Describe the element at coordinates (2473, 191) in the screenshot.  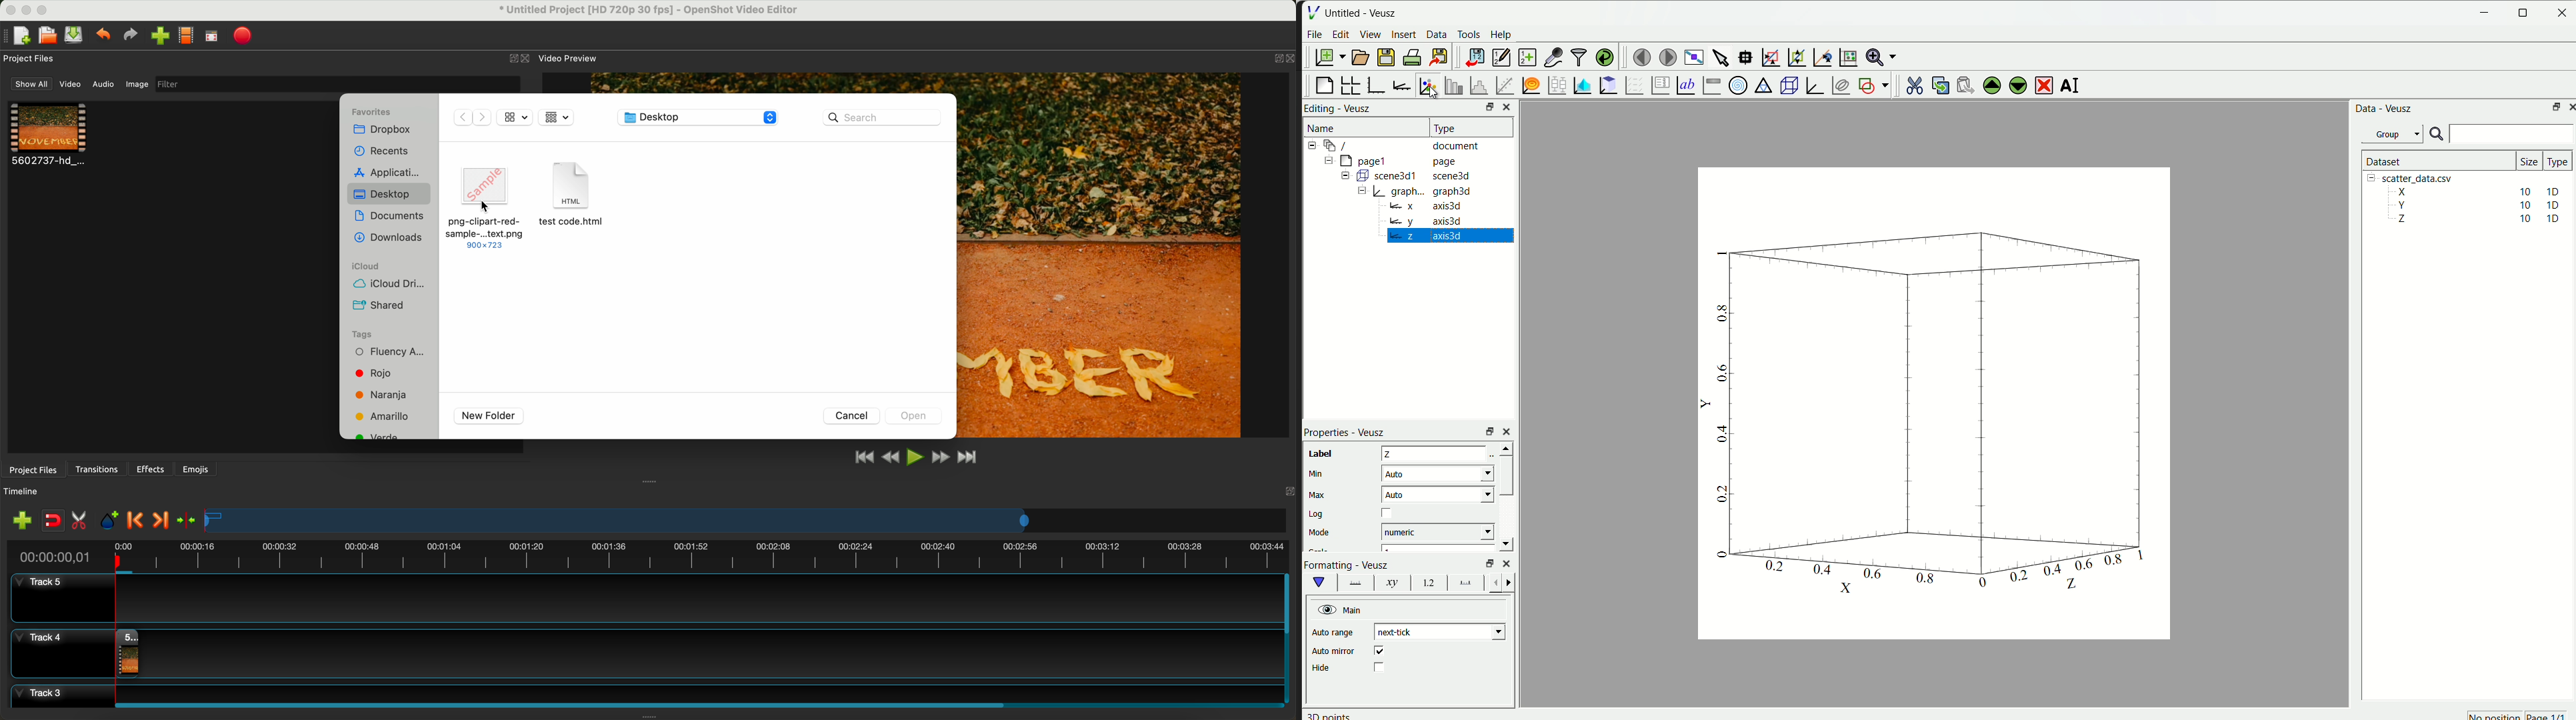
I see `X 10 10` at that location.